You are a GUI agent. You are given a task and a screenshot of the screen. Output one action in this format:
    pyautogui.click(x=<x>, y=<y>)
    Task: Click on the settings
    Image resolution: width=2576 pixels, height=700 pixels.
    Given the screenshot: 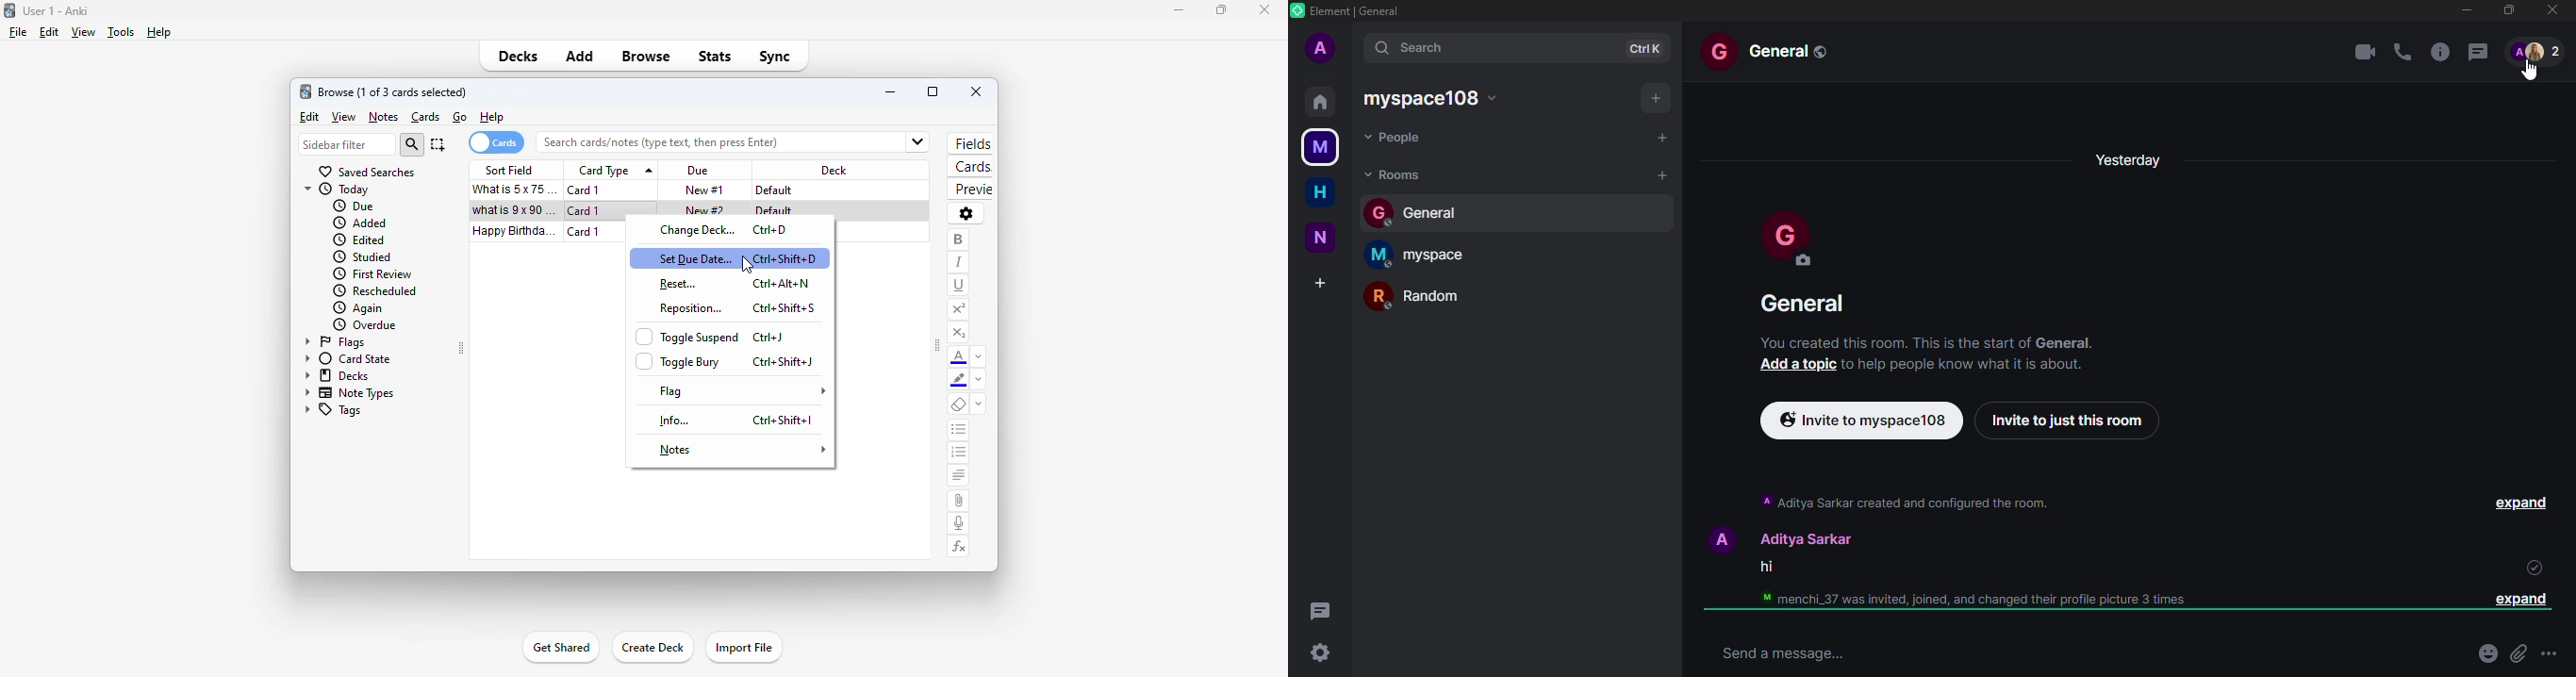 What is the action you would take?
    pyautogui.click(x=1319, y=652)
    